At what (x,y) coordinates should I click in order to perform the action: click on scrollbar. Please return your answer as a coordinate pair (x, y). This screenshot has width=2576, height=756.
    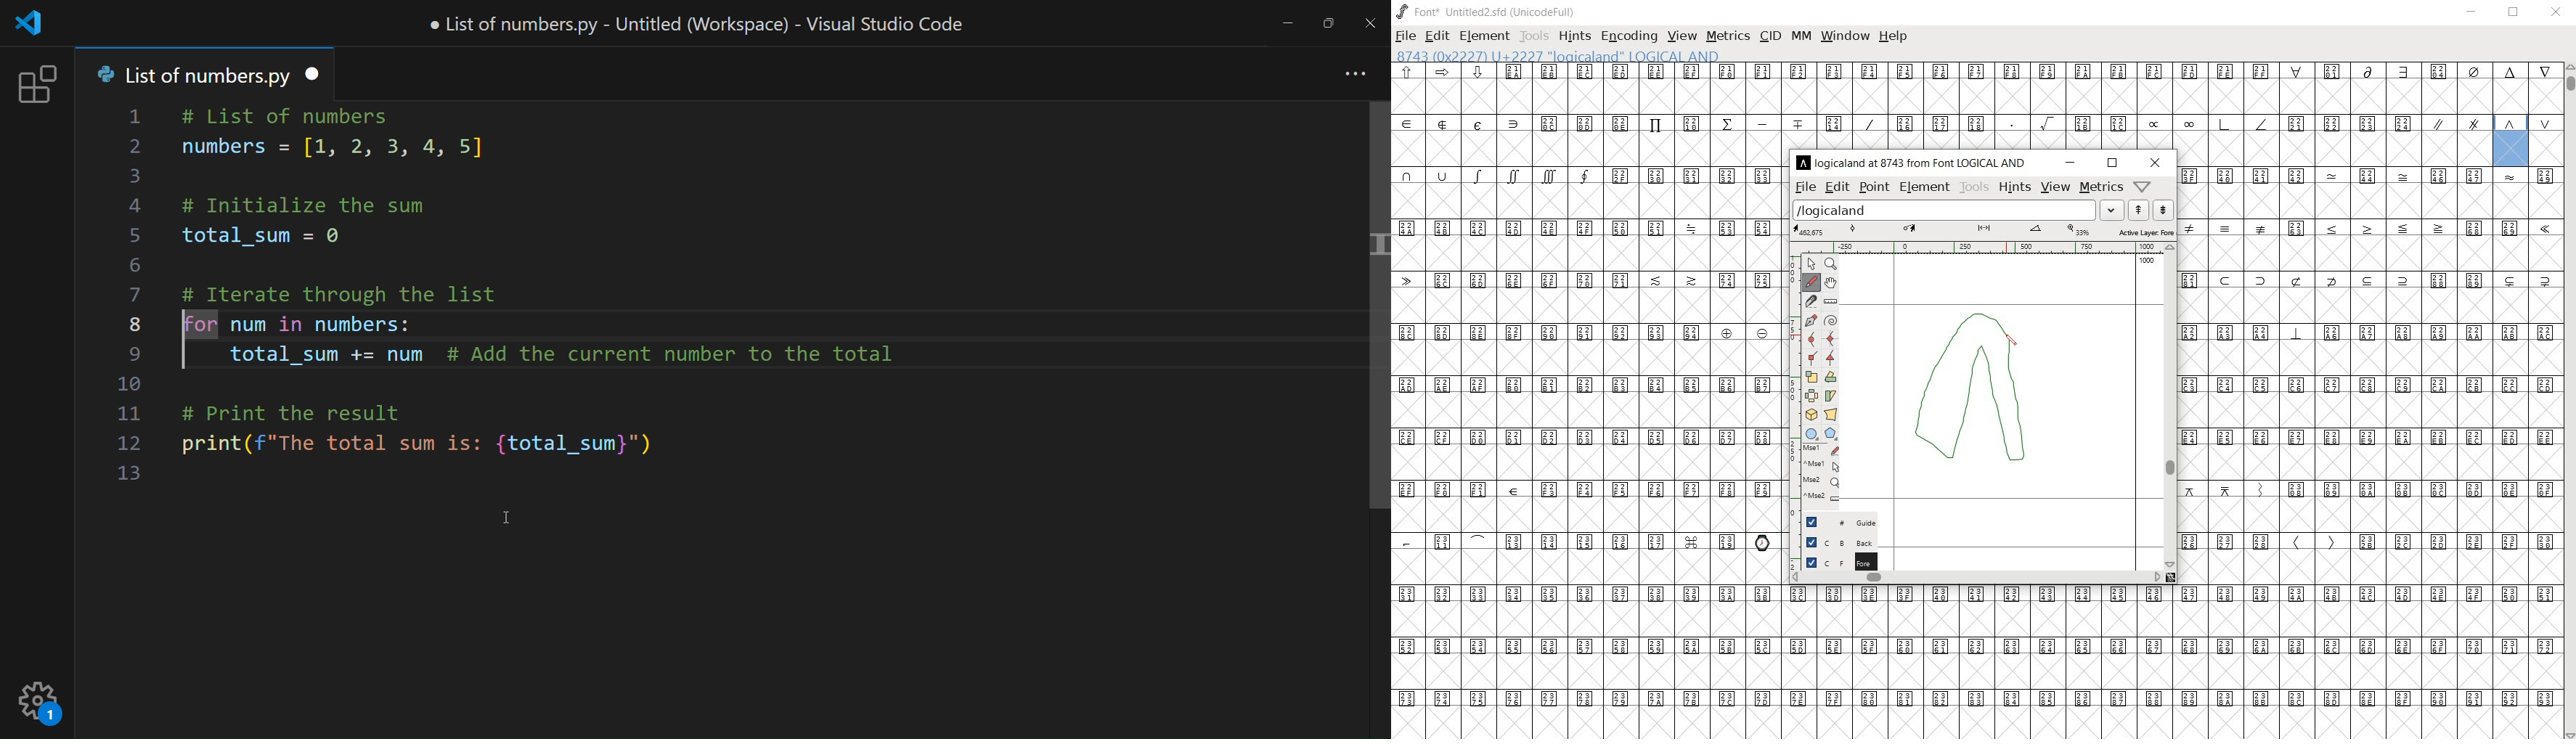
    Looking at the image, I should click on (1975, 577).